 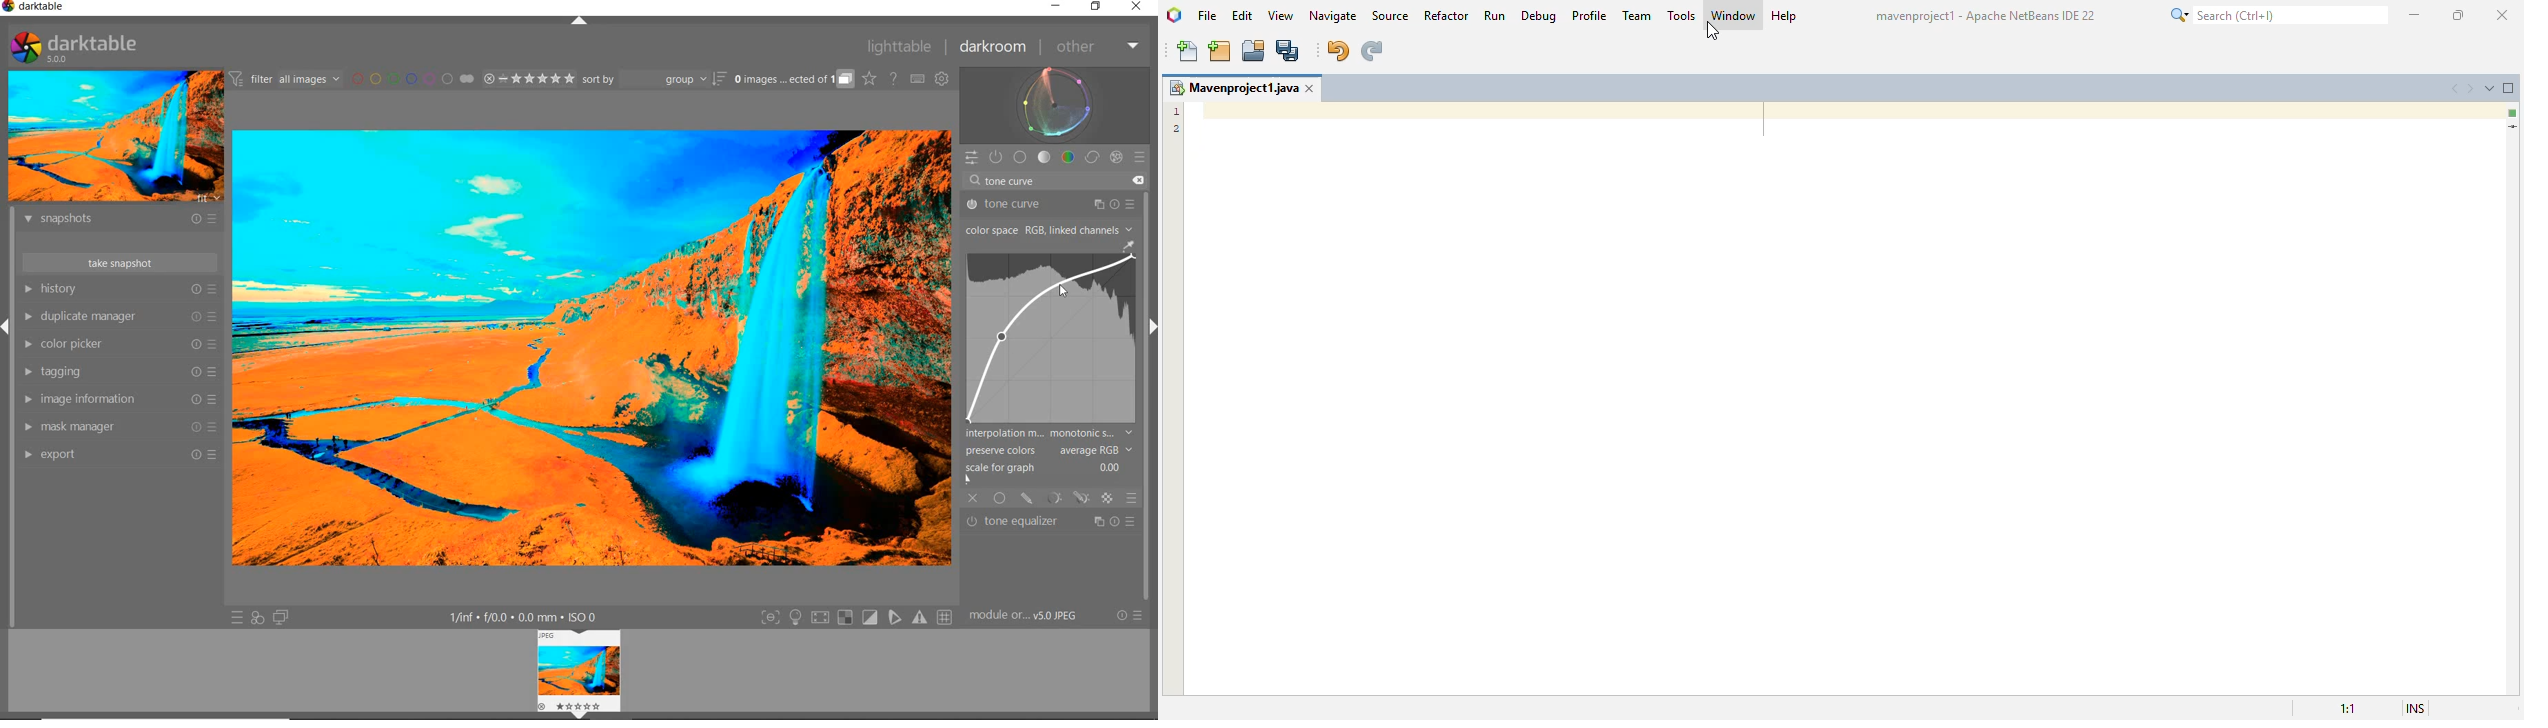 I want to click on window, so click(x=1734, y=15).